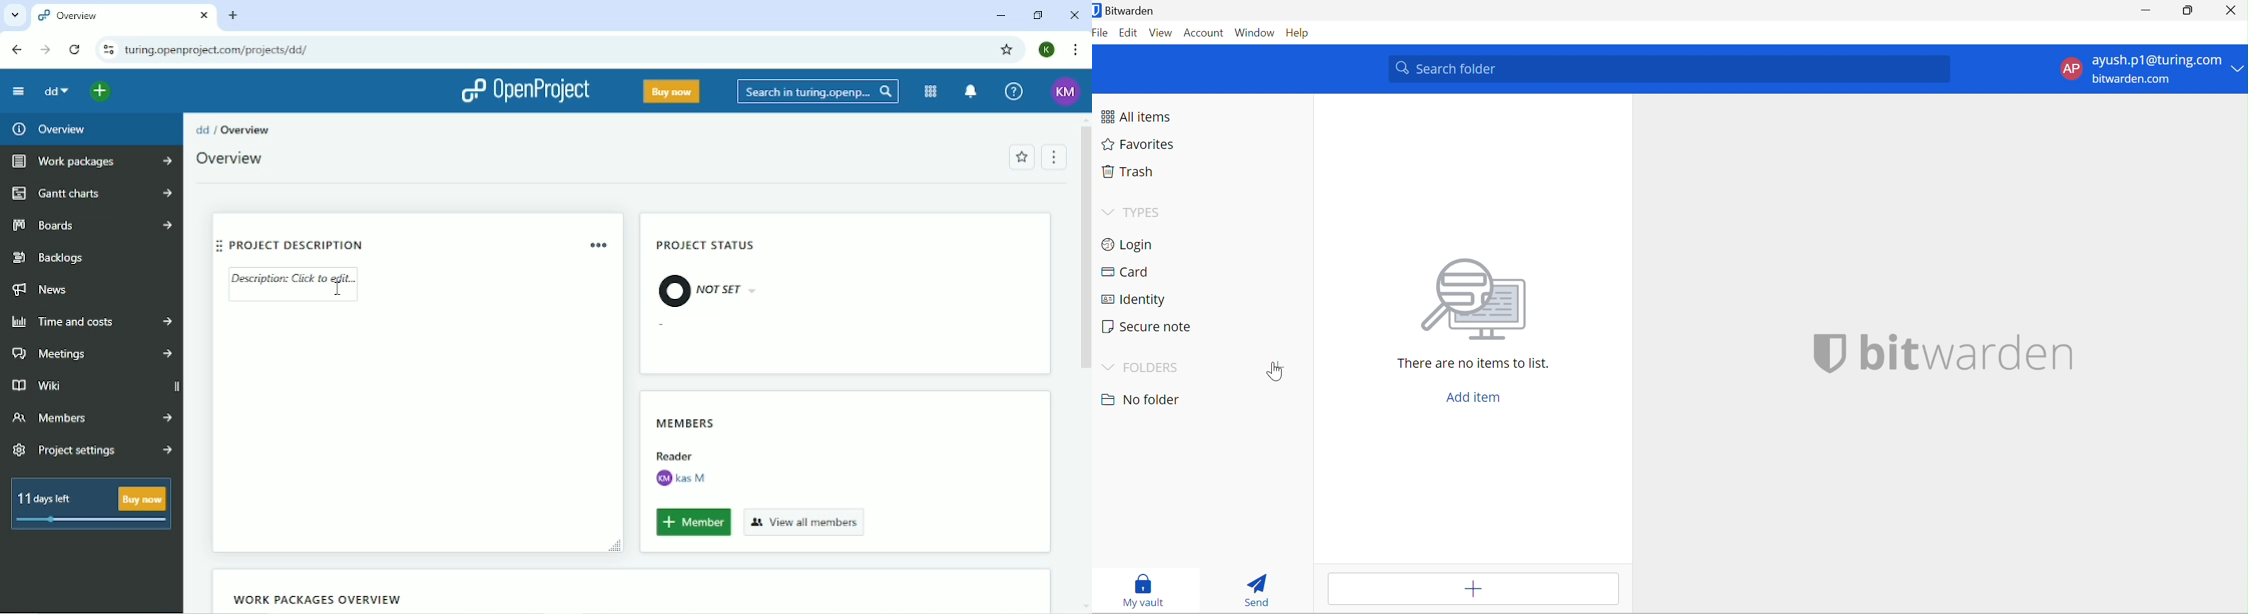 The image size is (2268, 616). Describe the element at coordinates (1132, 302) in the screenshot. I see `Identity` at that location.